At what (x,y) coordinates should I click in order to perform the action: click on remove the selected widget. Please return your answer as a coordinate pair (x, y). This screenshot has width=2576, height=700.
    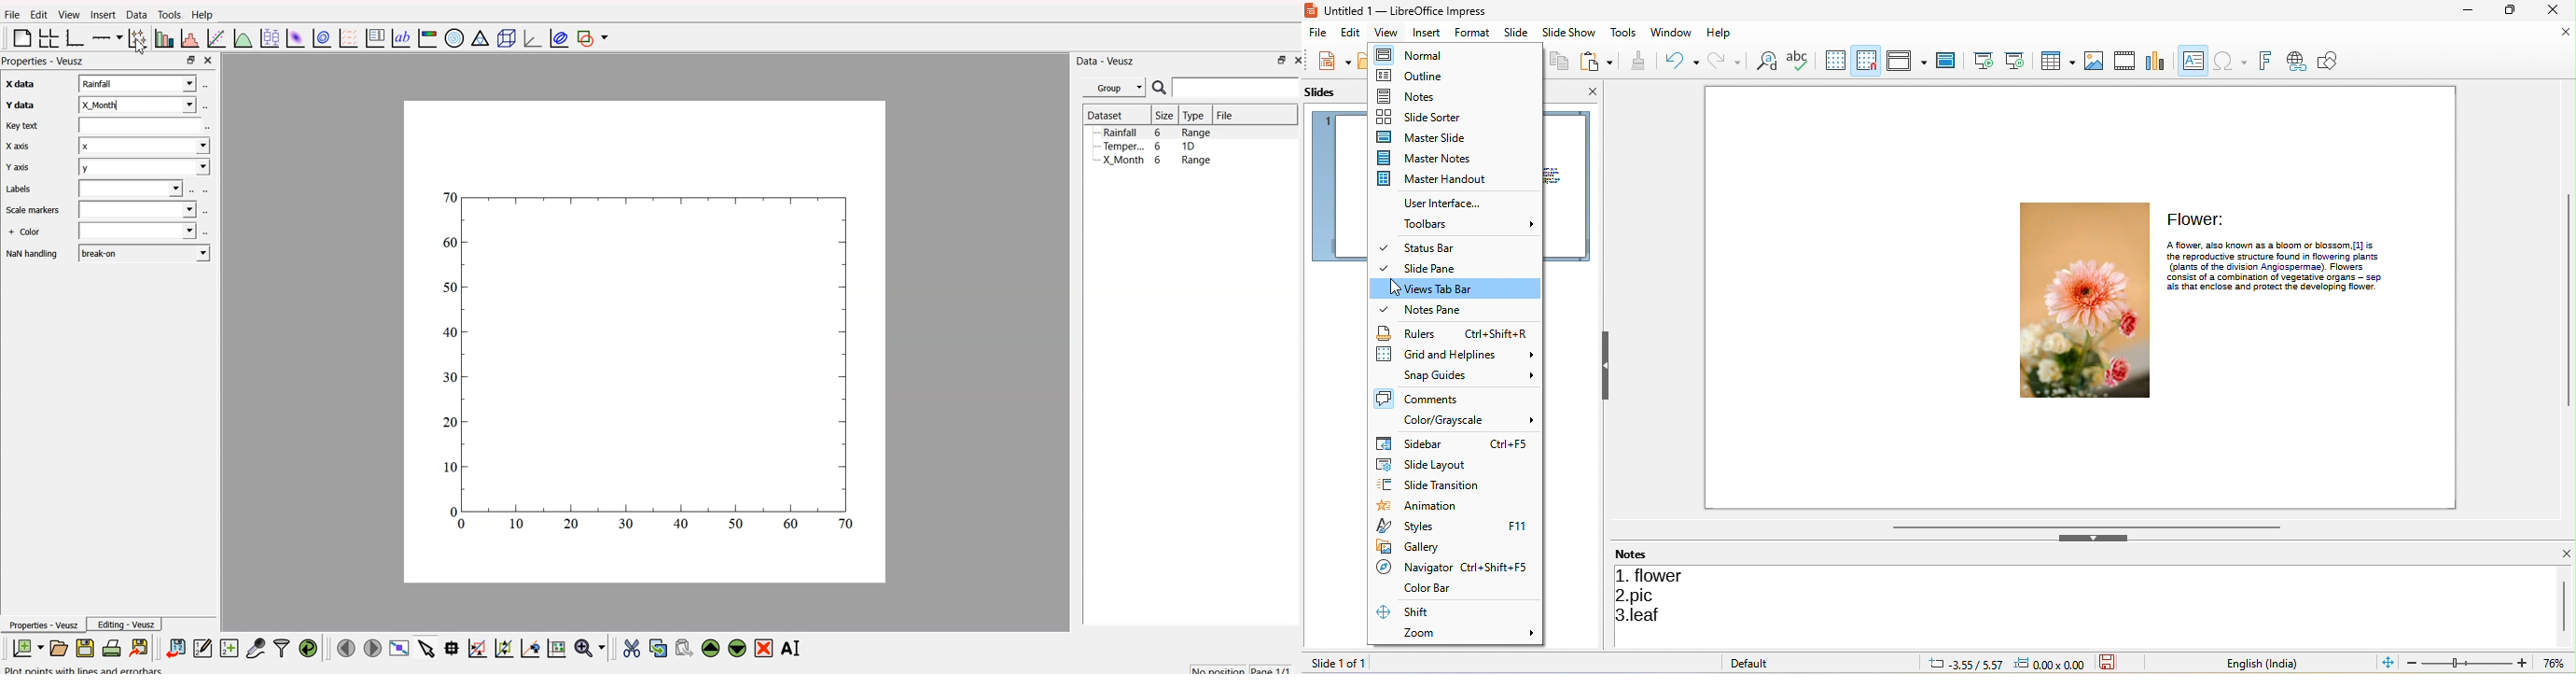
    Looking at the image, I should click on (765, 648).